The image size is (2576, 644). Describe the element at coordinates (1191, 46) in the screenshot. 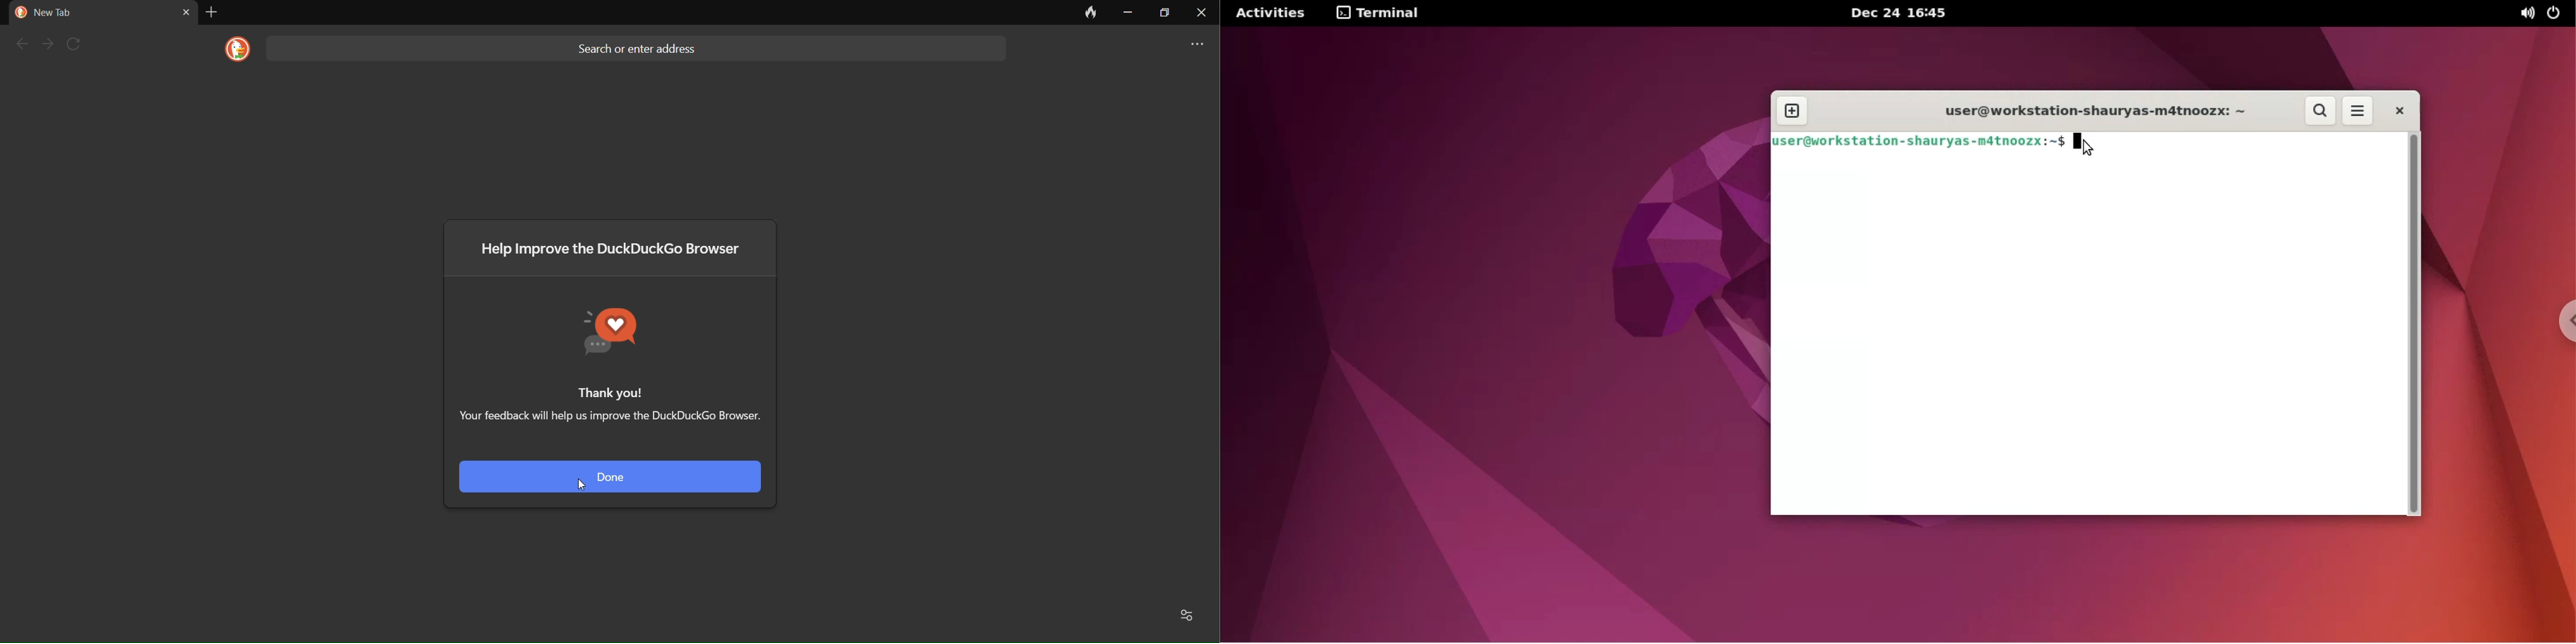

I see `more` at that location.